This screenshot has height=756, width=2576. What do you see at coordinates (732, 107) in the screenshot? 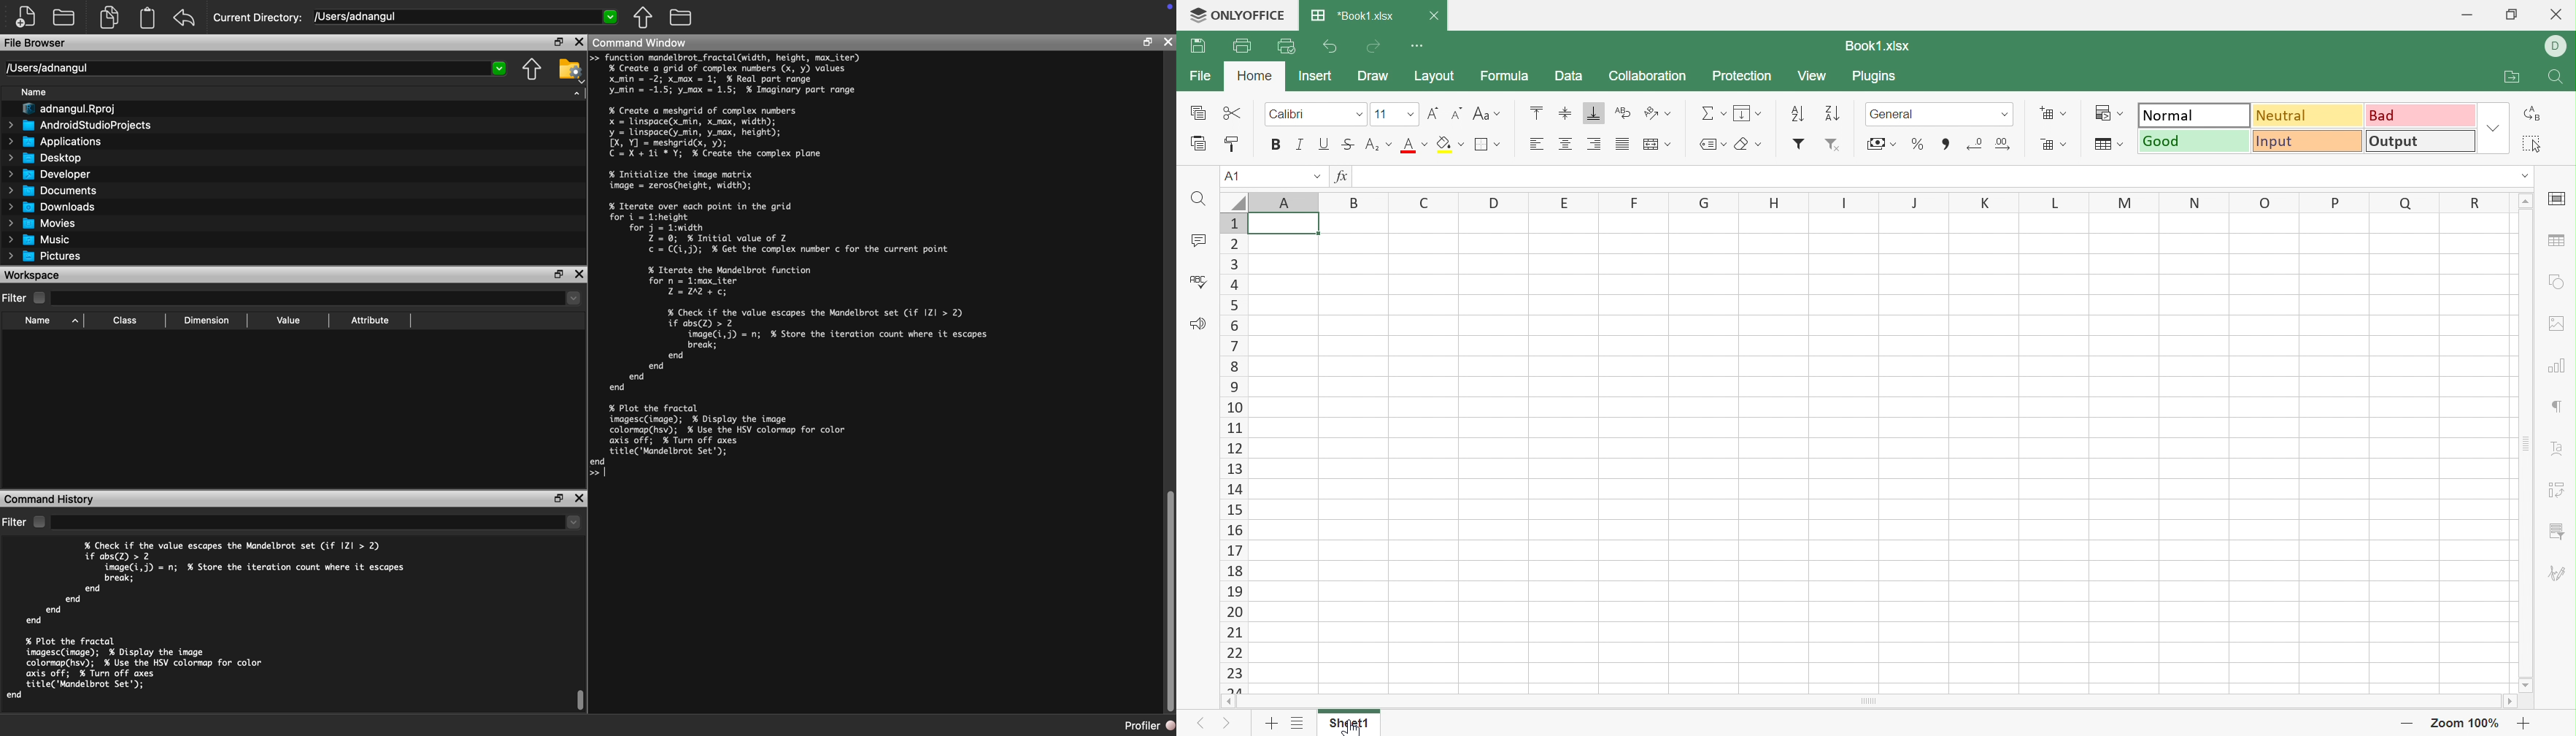
I see `>> function mandelbrot_fractal(width, height, max_iter)
% Create a grid of complex numbers (x, y) values
x_min = -2; x_max = 1; % Real part range
y_min = -1.5; y_max = 1.5; % Imaginary part range]
% Create a meshgrid of complex numbers
x = linspace(x_min, x_max, width);
y = linspace(y_min, y_max, height);
[X, Y] = meshgrid(x, y);
C=X+1i *Y; % Create the complex plane]` at bounding box center [732, 107].